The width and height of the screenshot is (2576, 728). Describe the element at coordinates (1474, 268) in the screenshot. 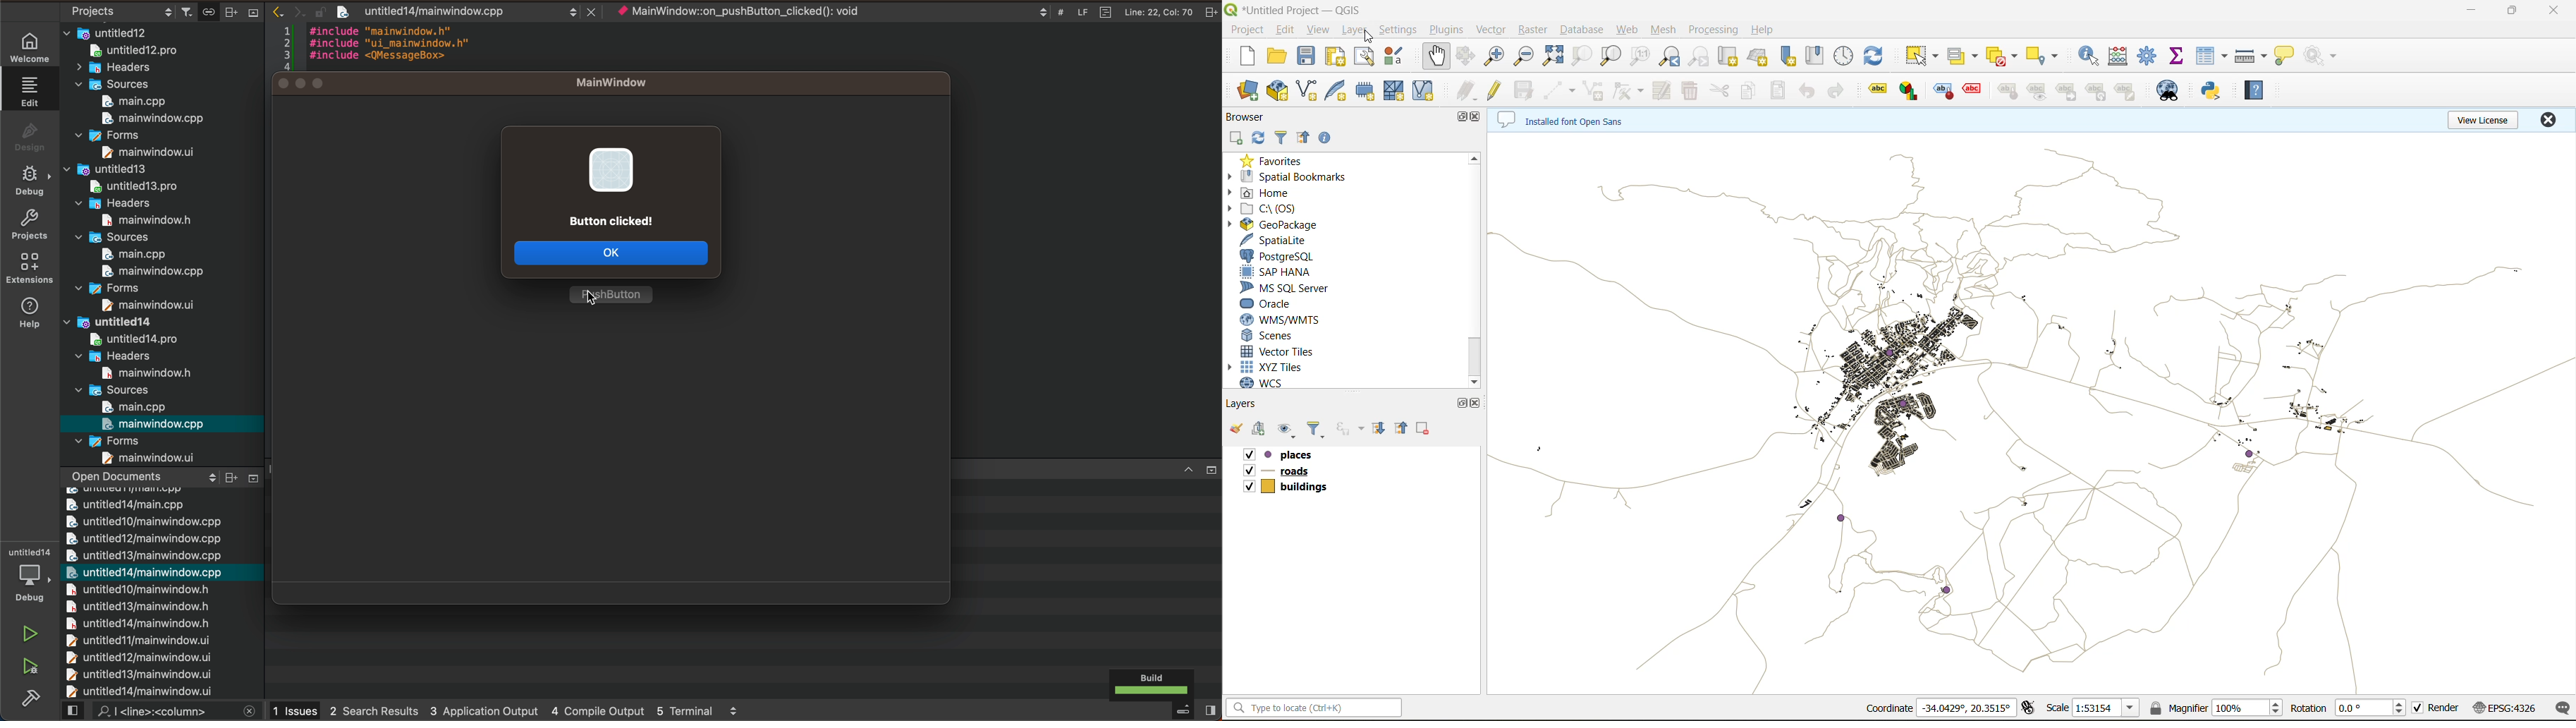

I see `cursor` at that location.